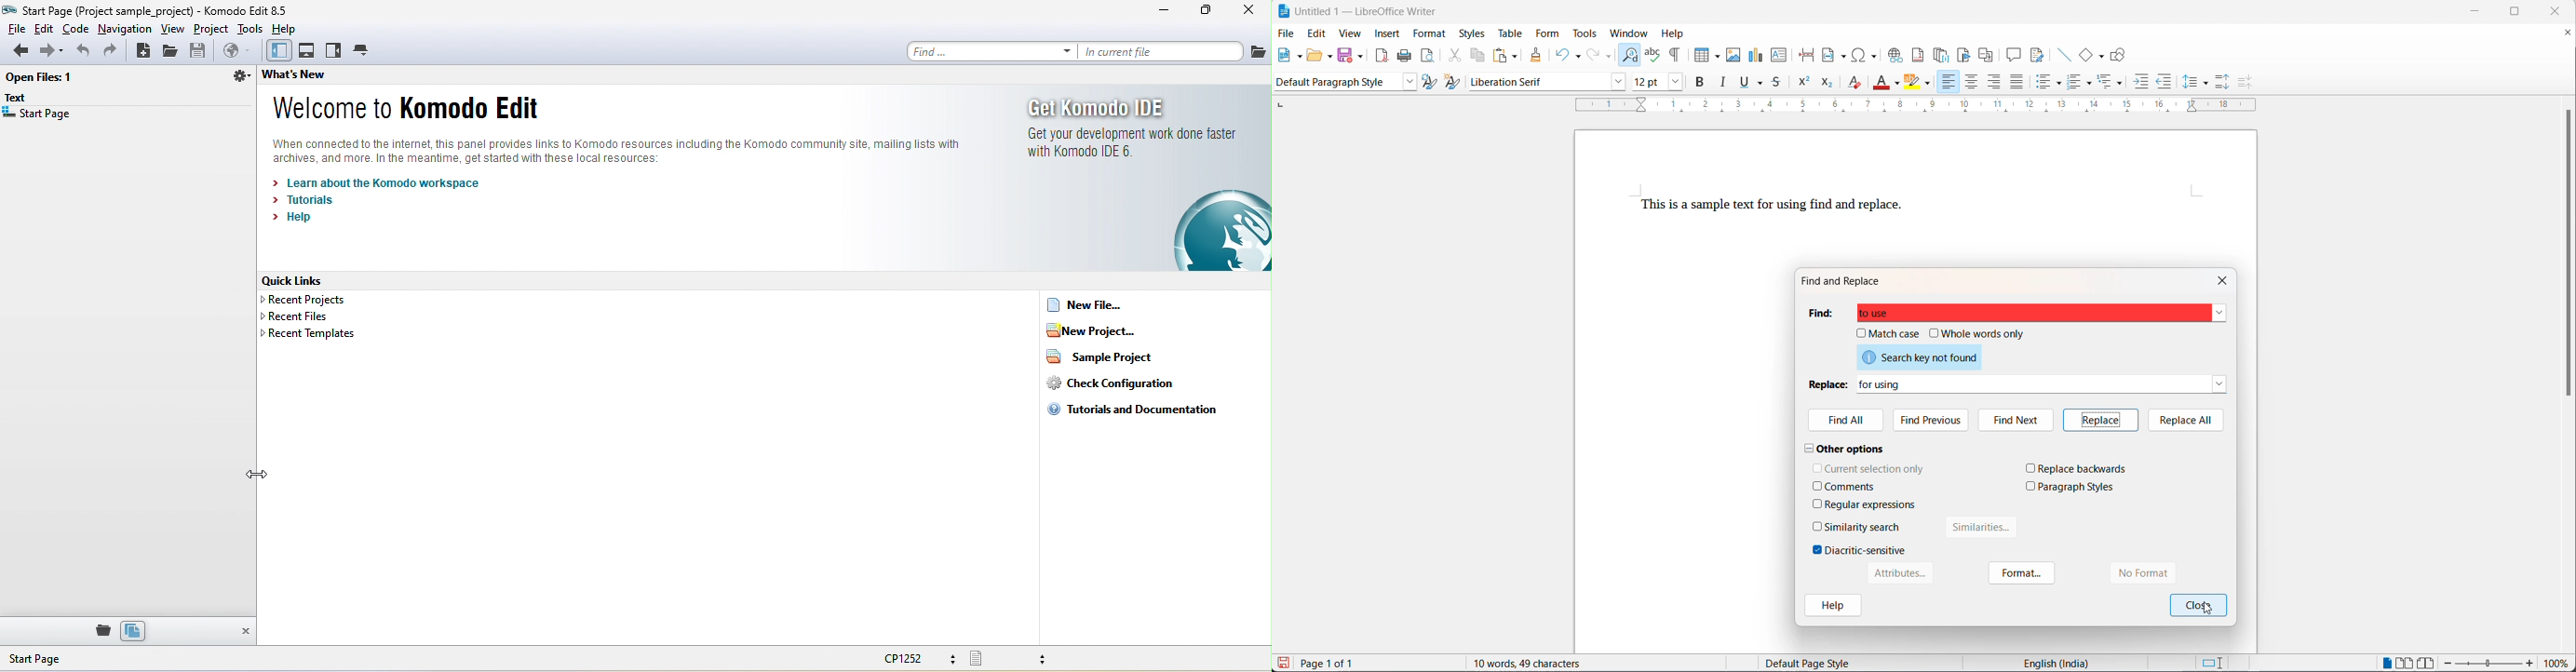 The image size is (2576, 672). What do you see at coordinates (1334, 82) in the screenshot?
I see `paragraph style` at bounding box center [1334, 82].